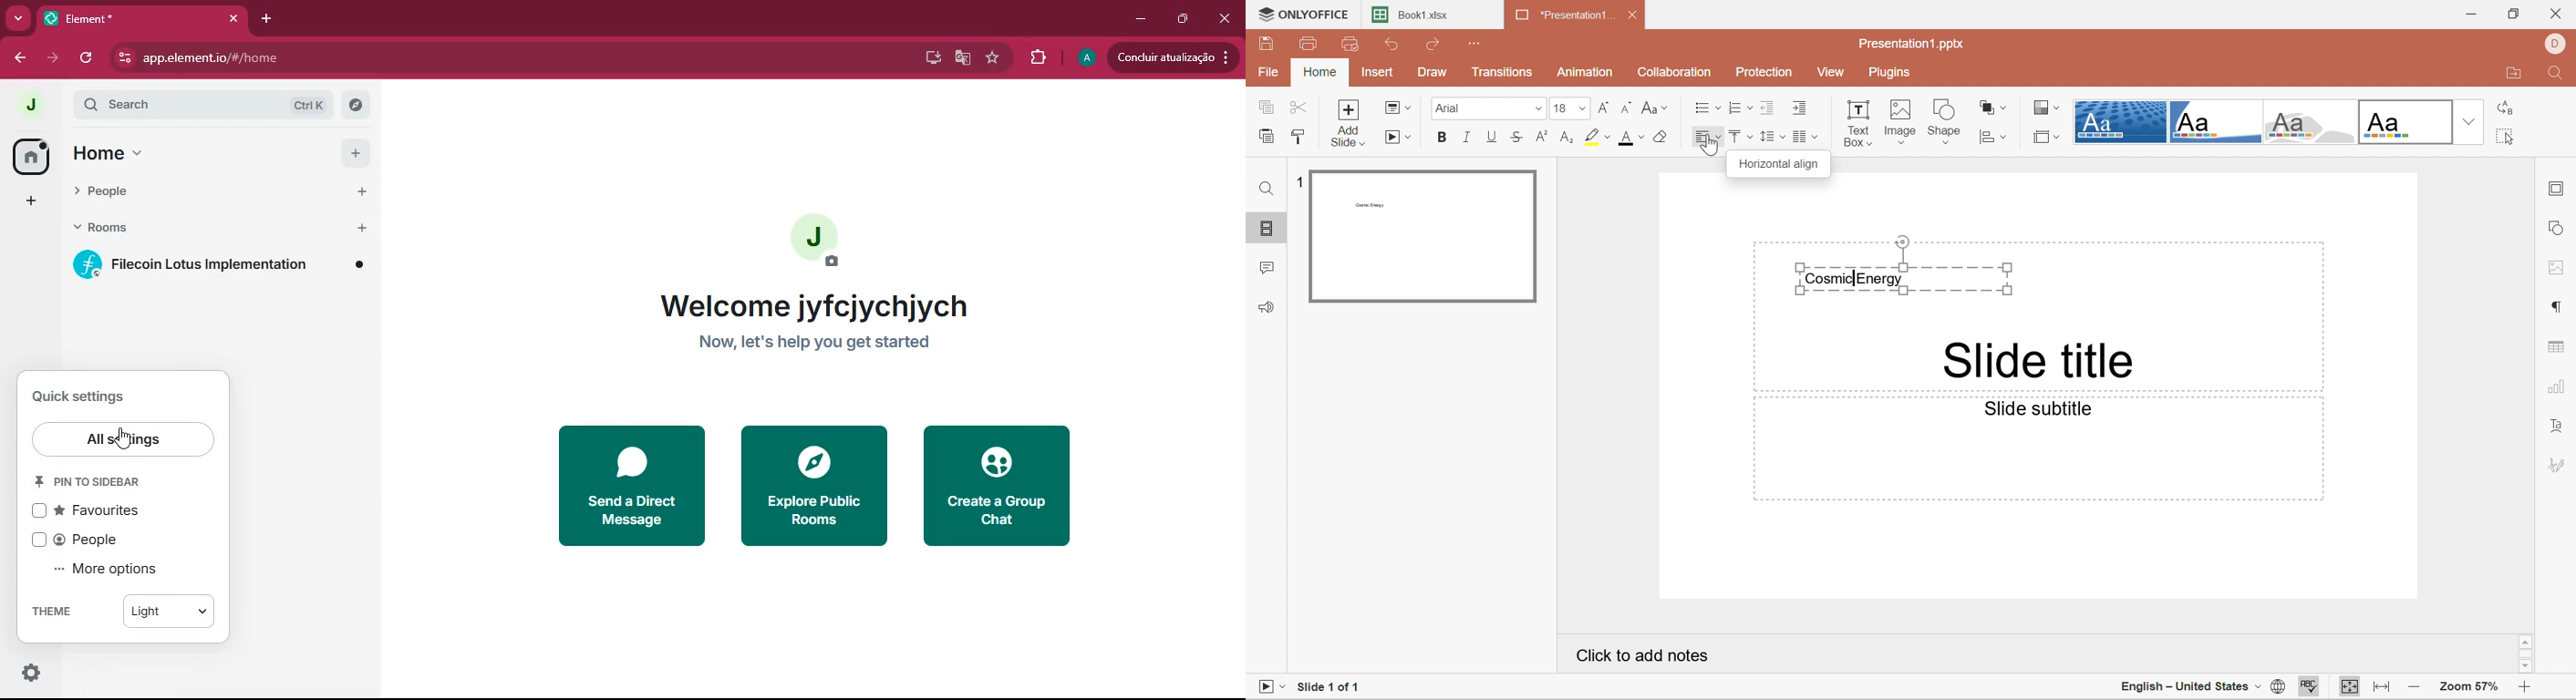 The image size is (2576, 700). What do you see at coordinates (2275, 688) in the screenshot?
I see `Set document language` at bounding box center [2275, 688].